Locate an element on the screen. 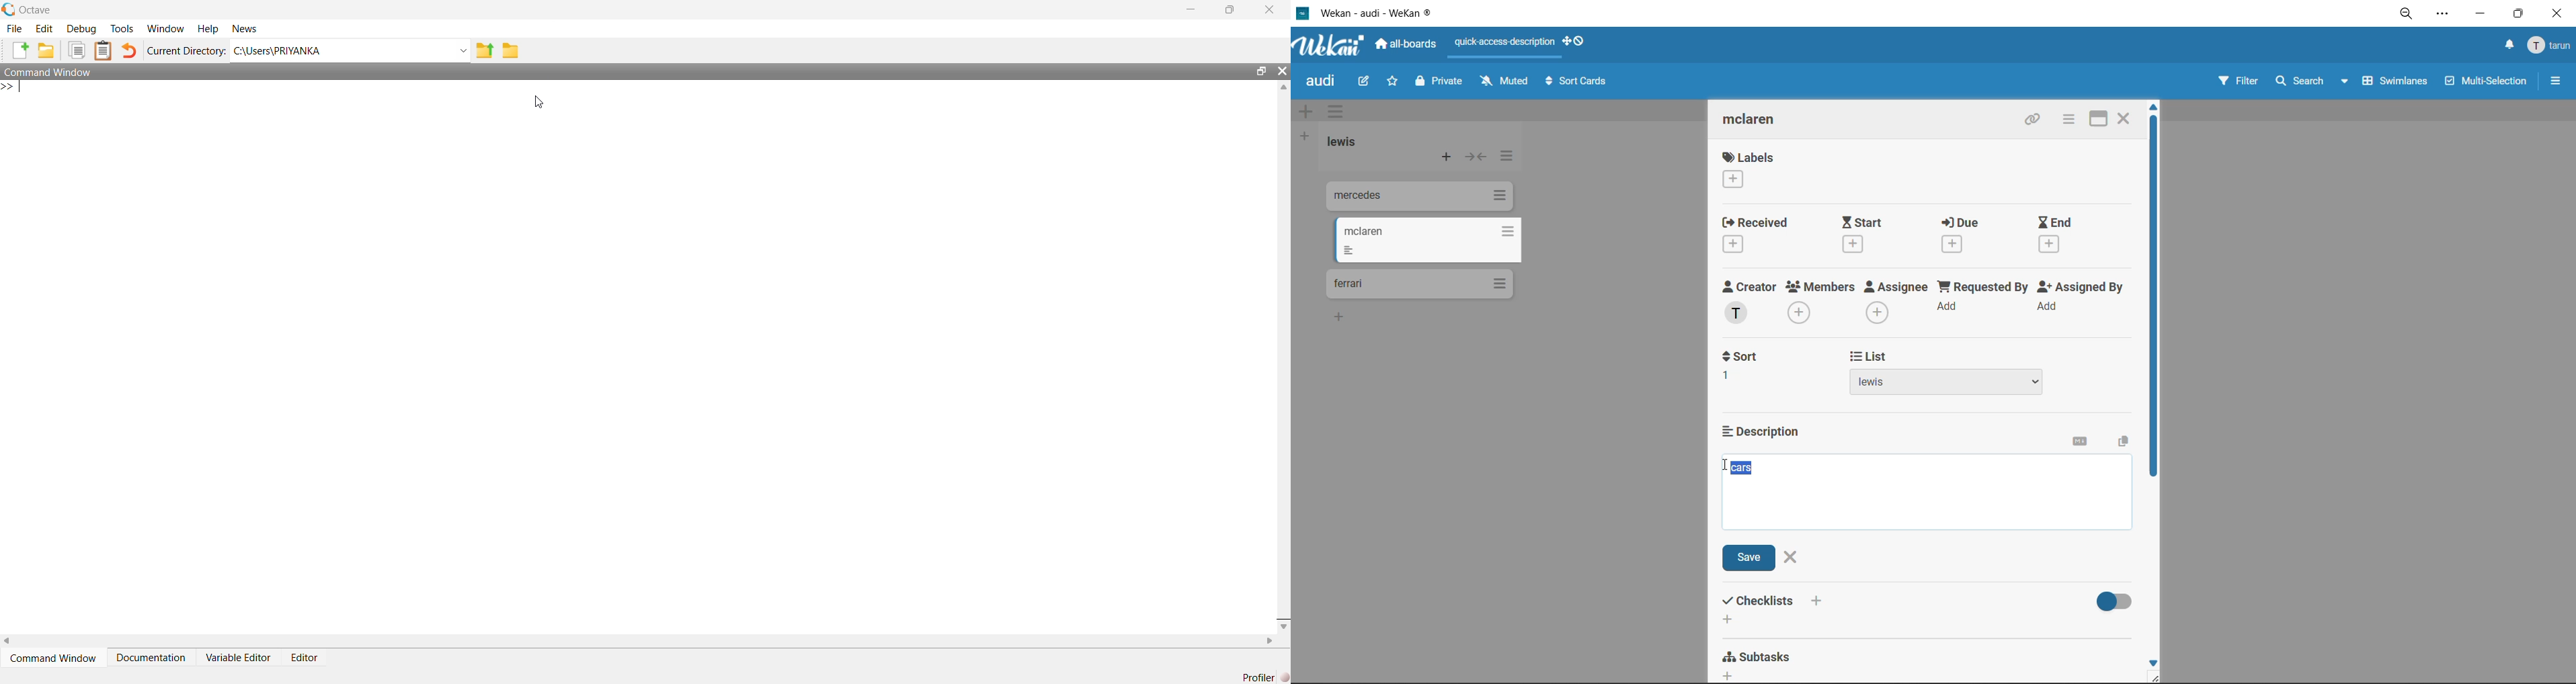 The height and width of the screenshot is (700, 2576). all boards is located at coordinates (1407, 44).